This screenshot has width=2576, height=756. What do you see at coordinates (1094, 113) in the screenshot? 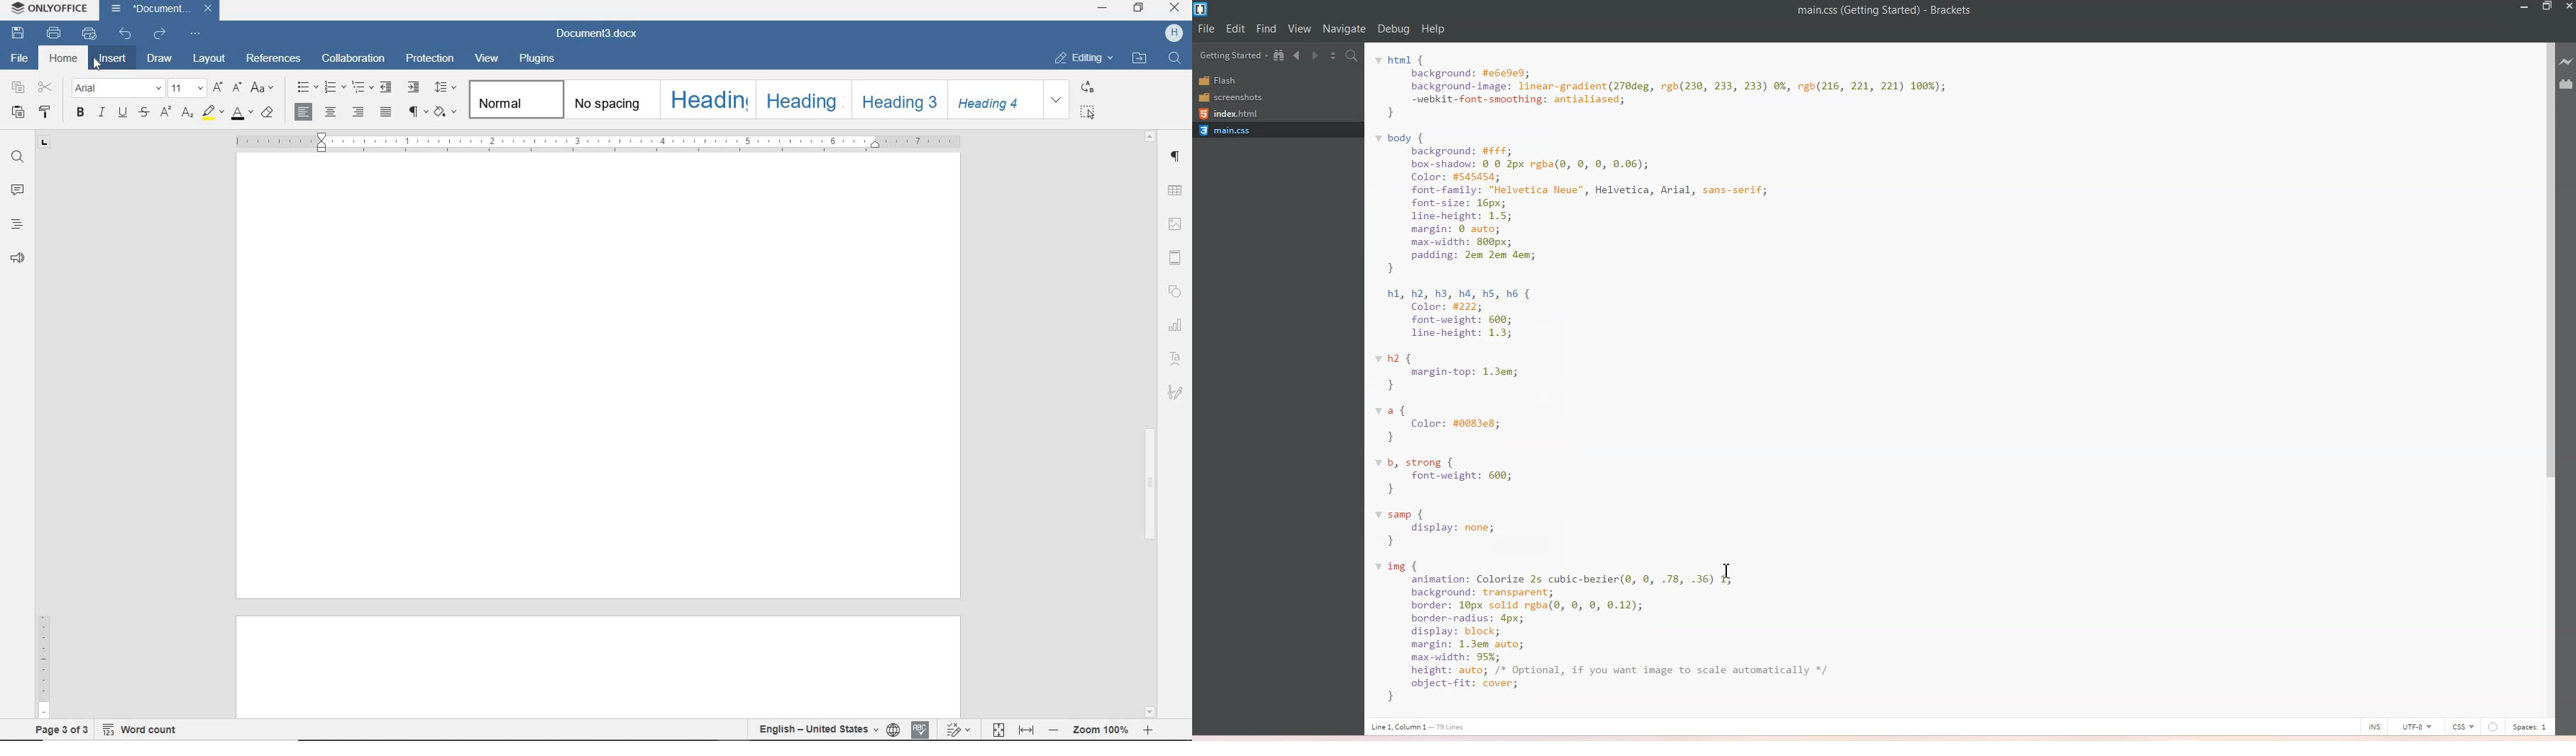
I see `SELECT ALL` at bounding box center [1094, 113].